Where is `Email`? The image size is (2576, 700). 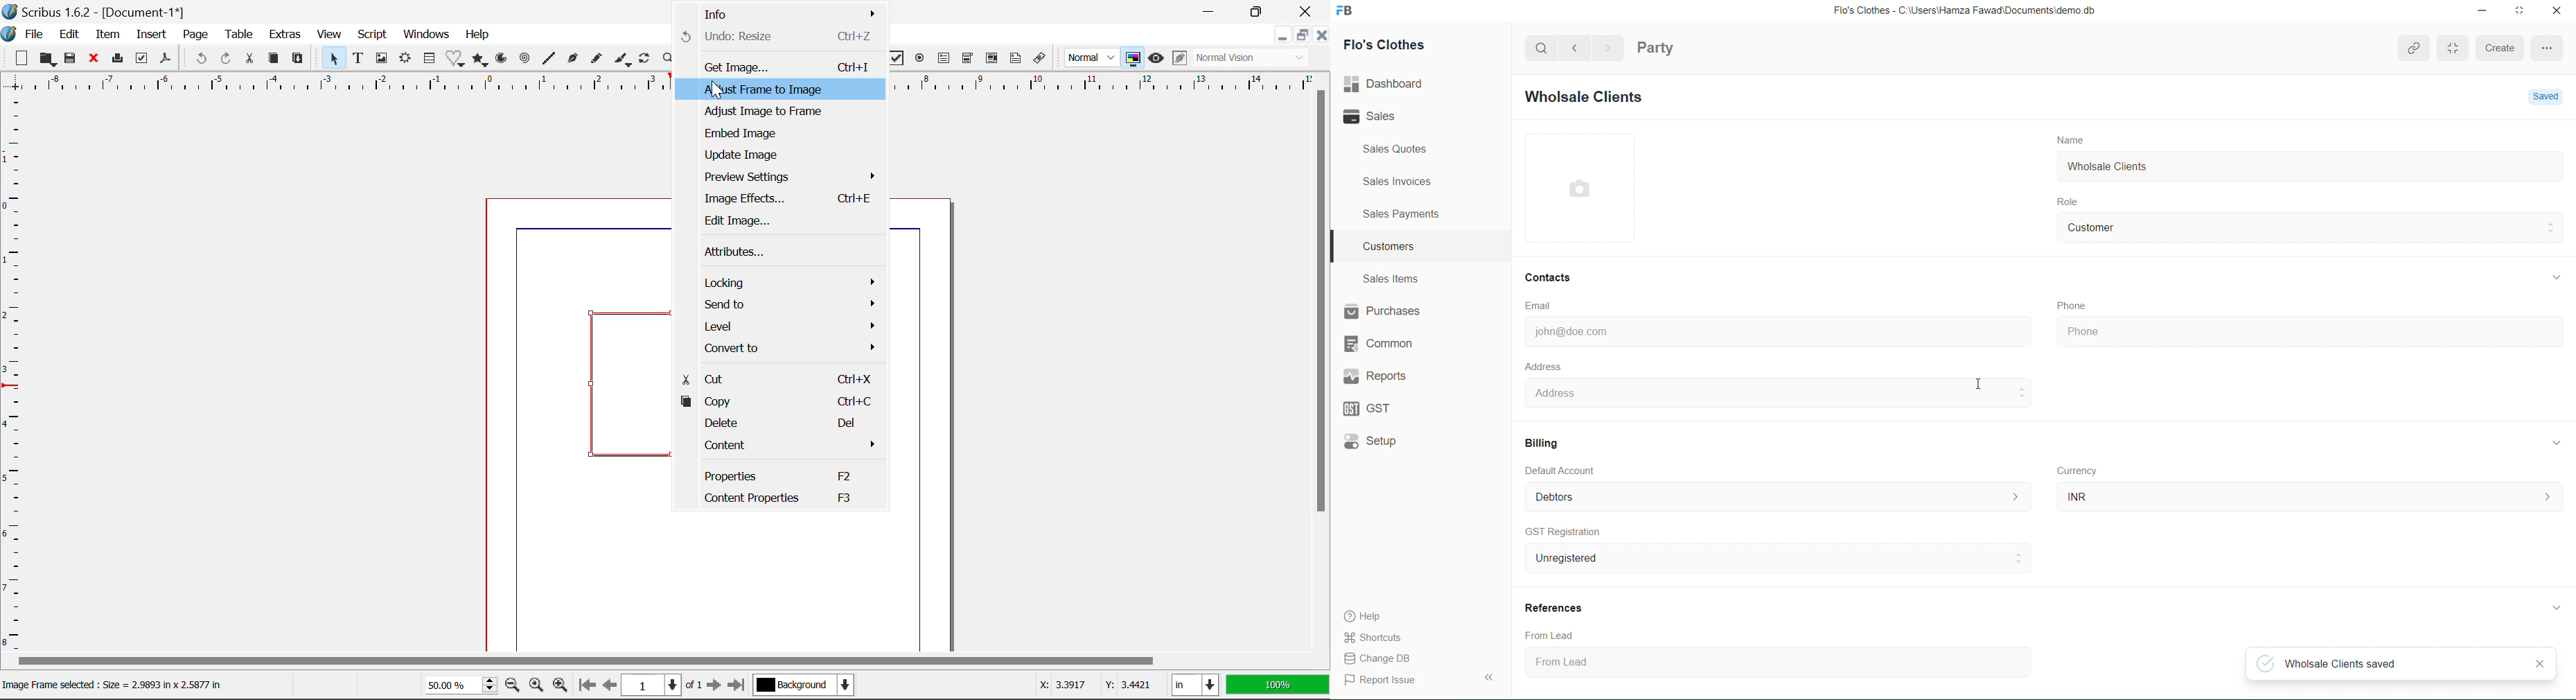 Email is located at coordinates (1539, 305).